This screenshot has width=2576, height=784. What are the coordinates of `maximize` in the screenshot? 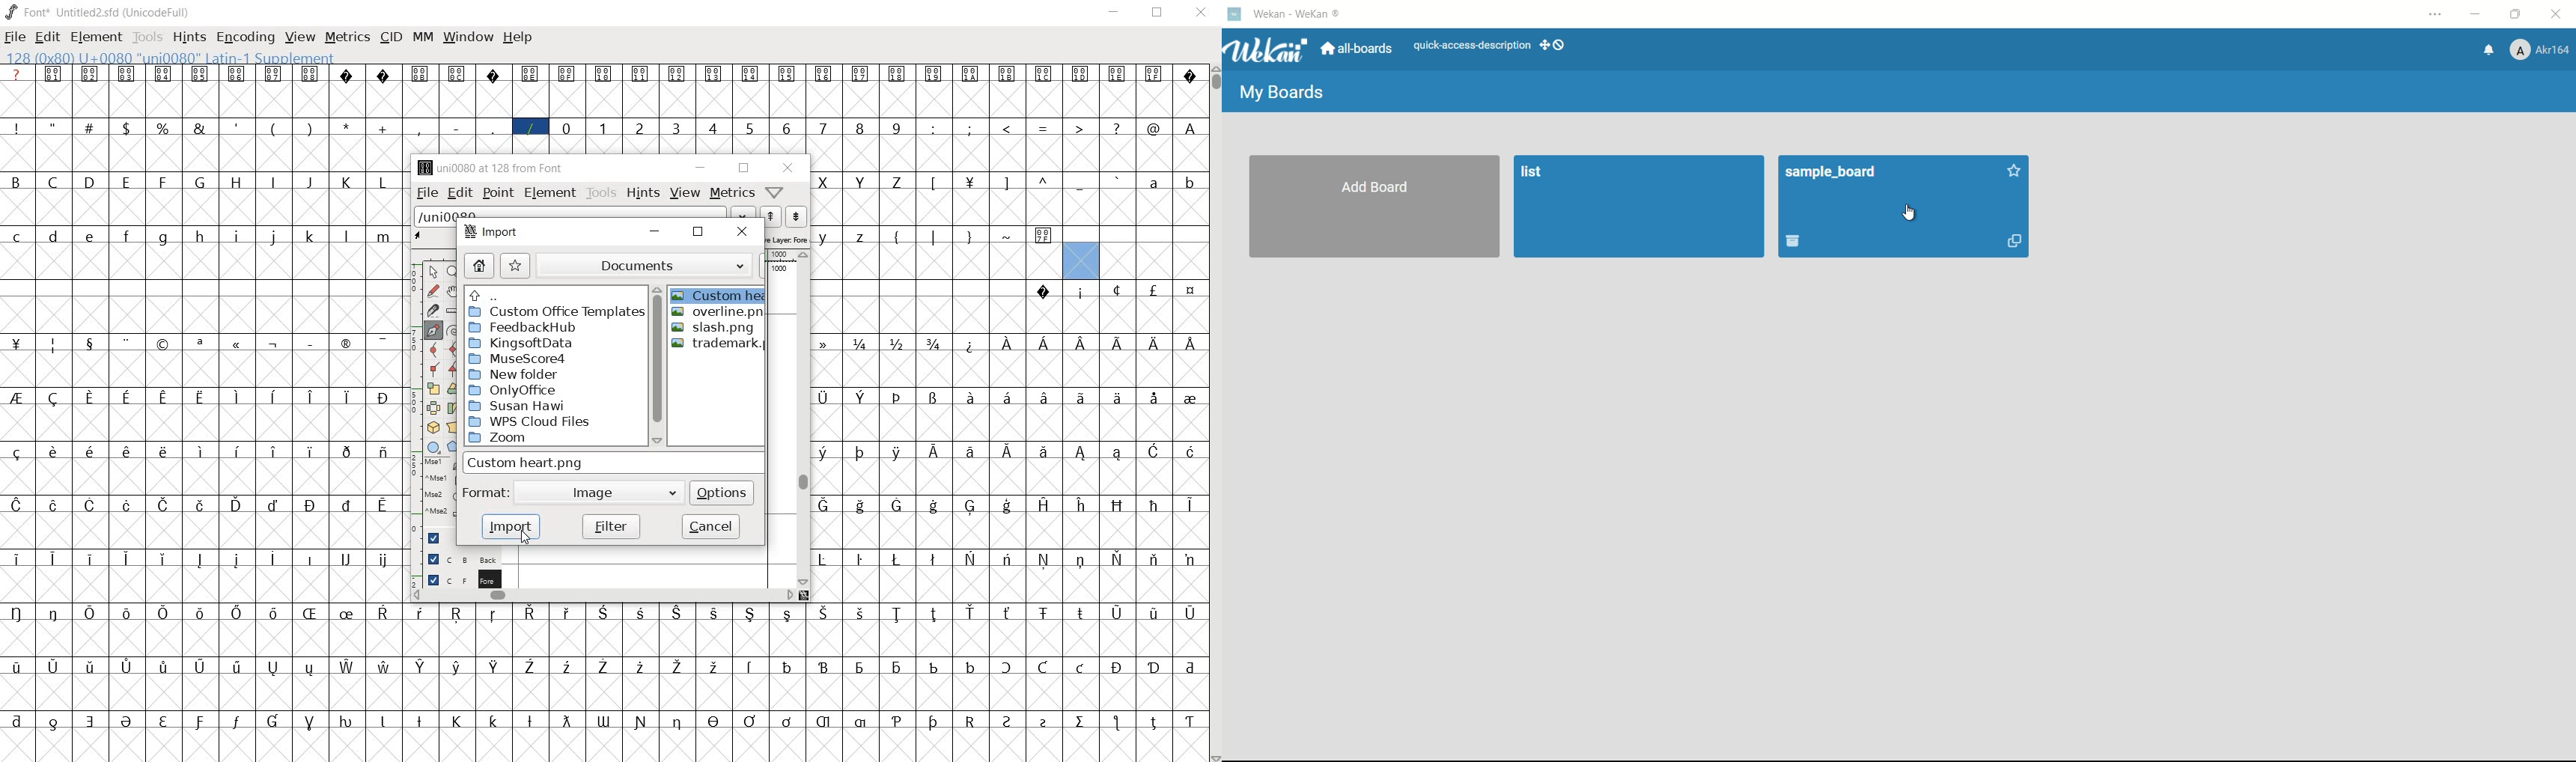 It's located at (2519, 15).